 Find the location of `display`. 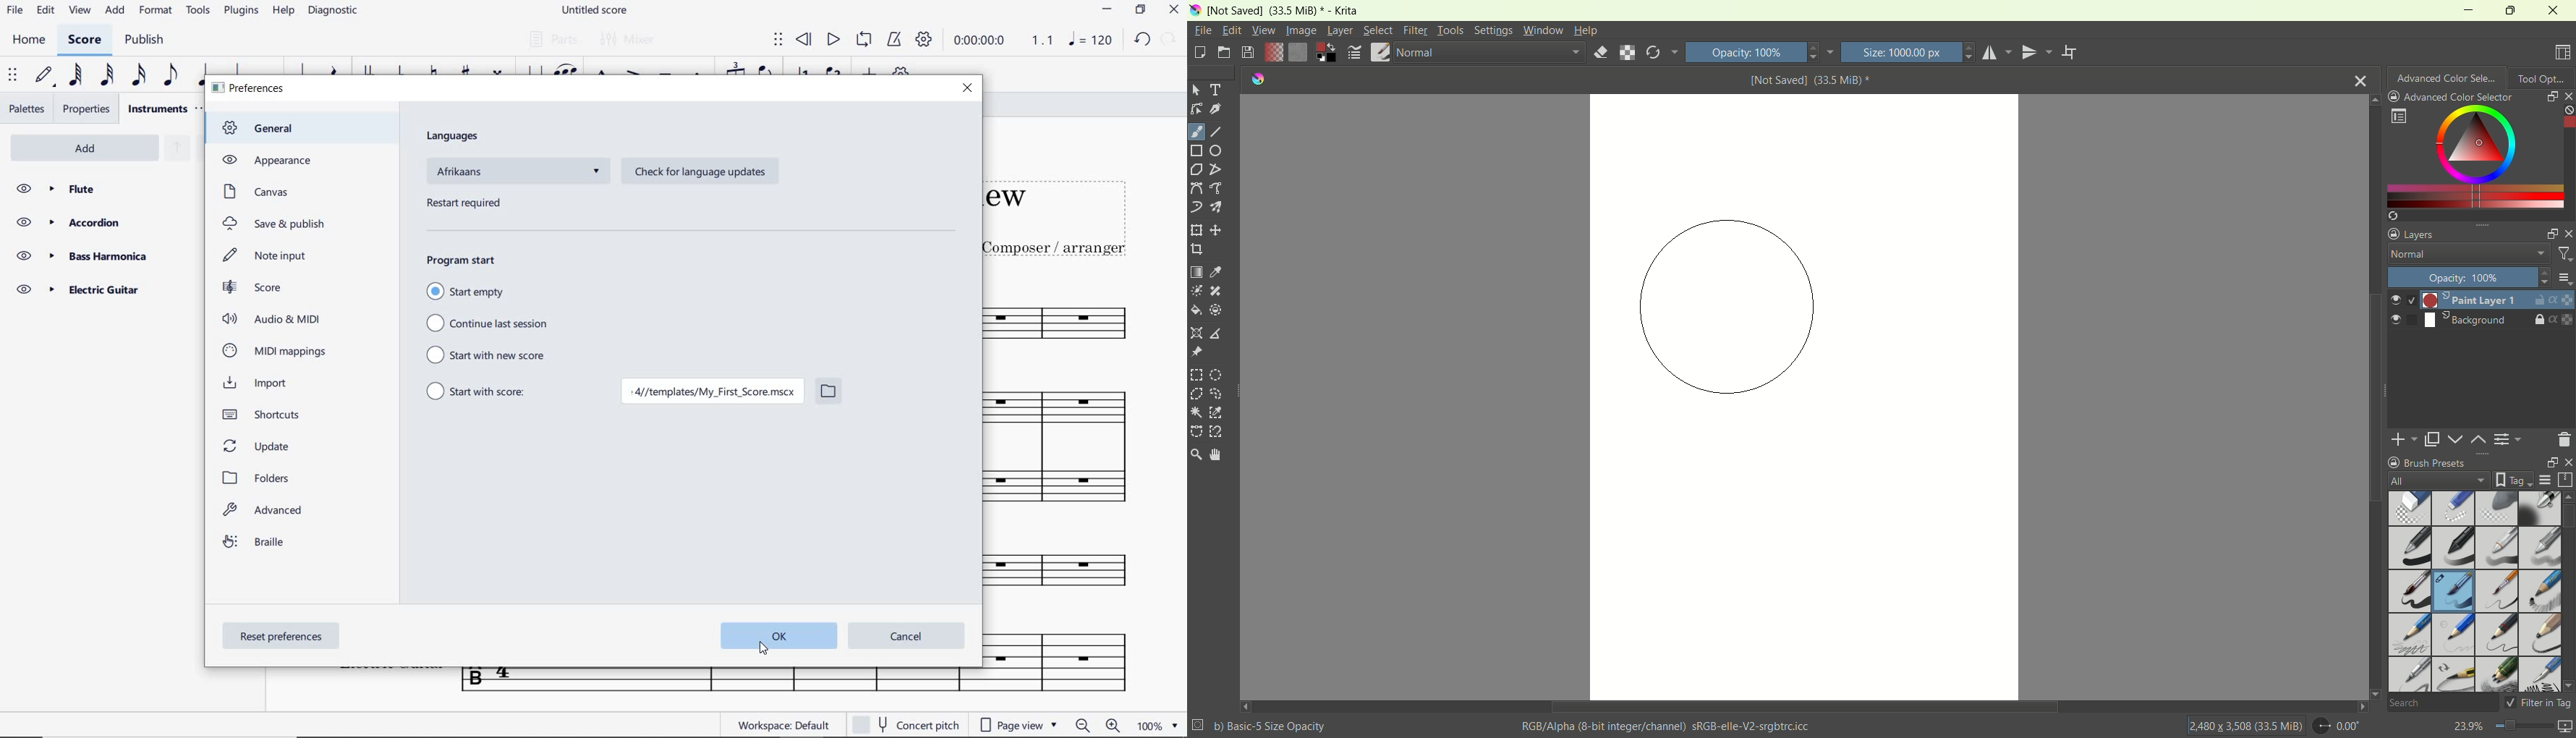

display is located at coordinates (2545, 480).